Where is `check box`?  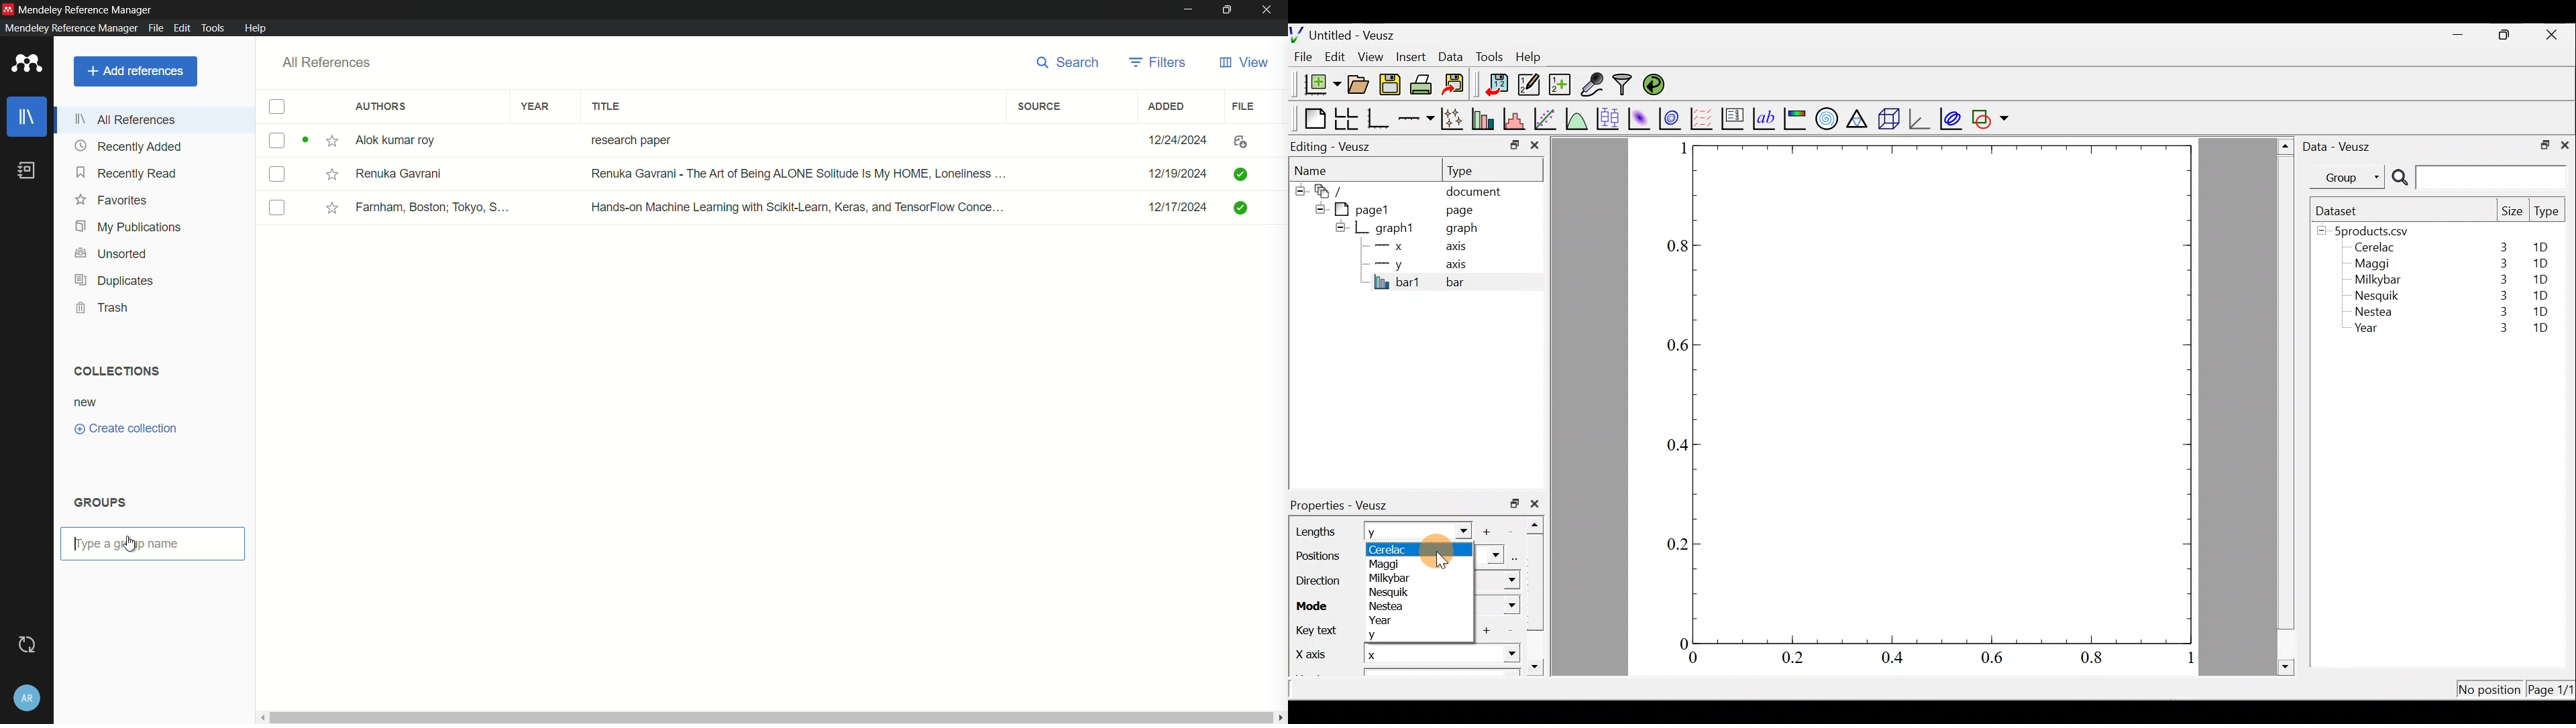
check box is located at coordinates (277, 108).